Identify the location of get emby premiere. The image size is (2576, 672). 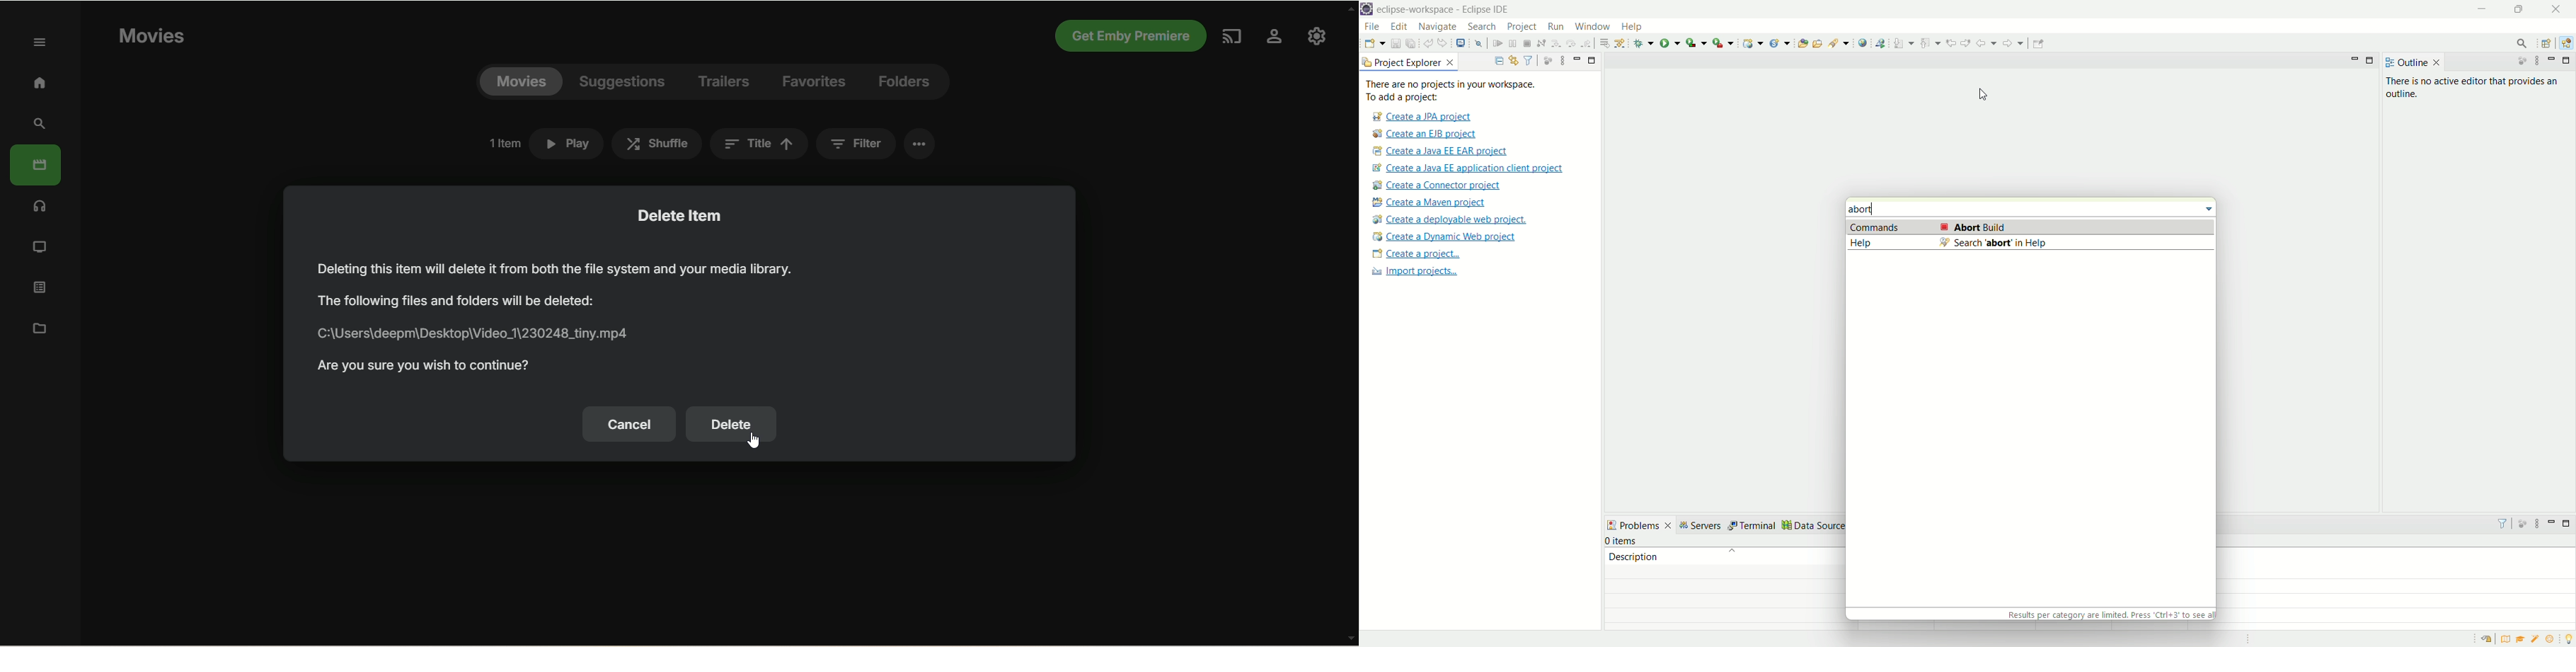
(1127, 37).